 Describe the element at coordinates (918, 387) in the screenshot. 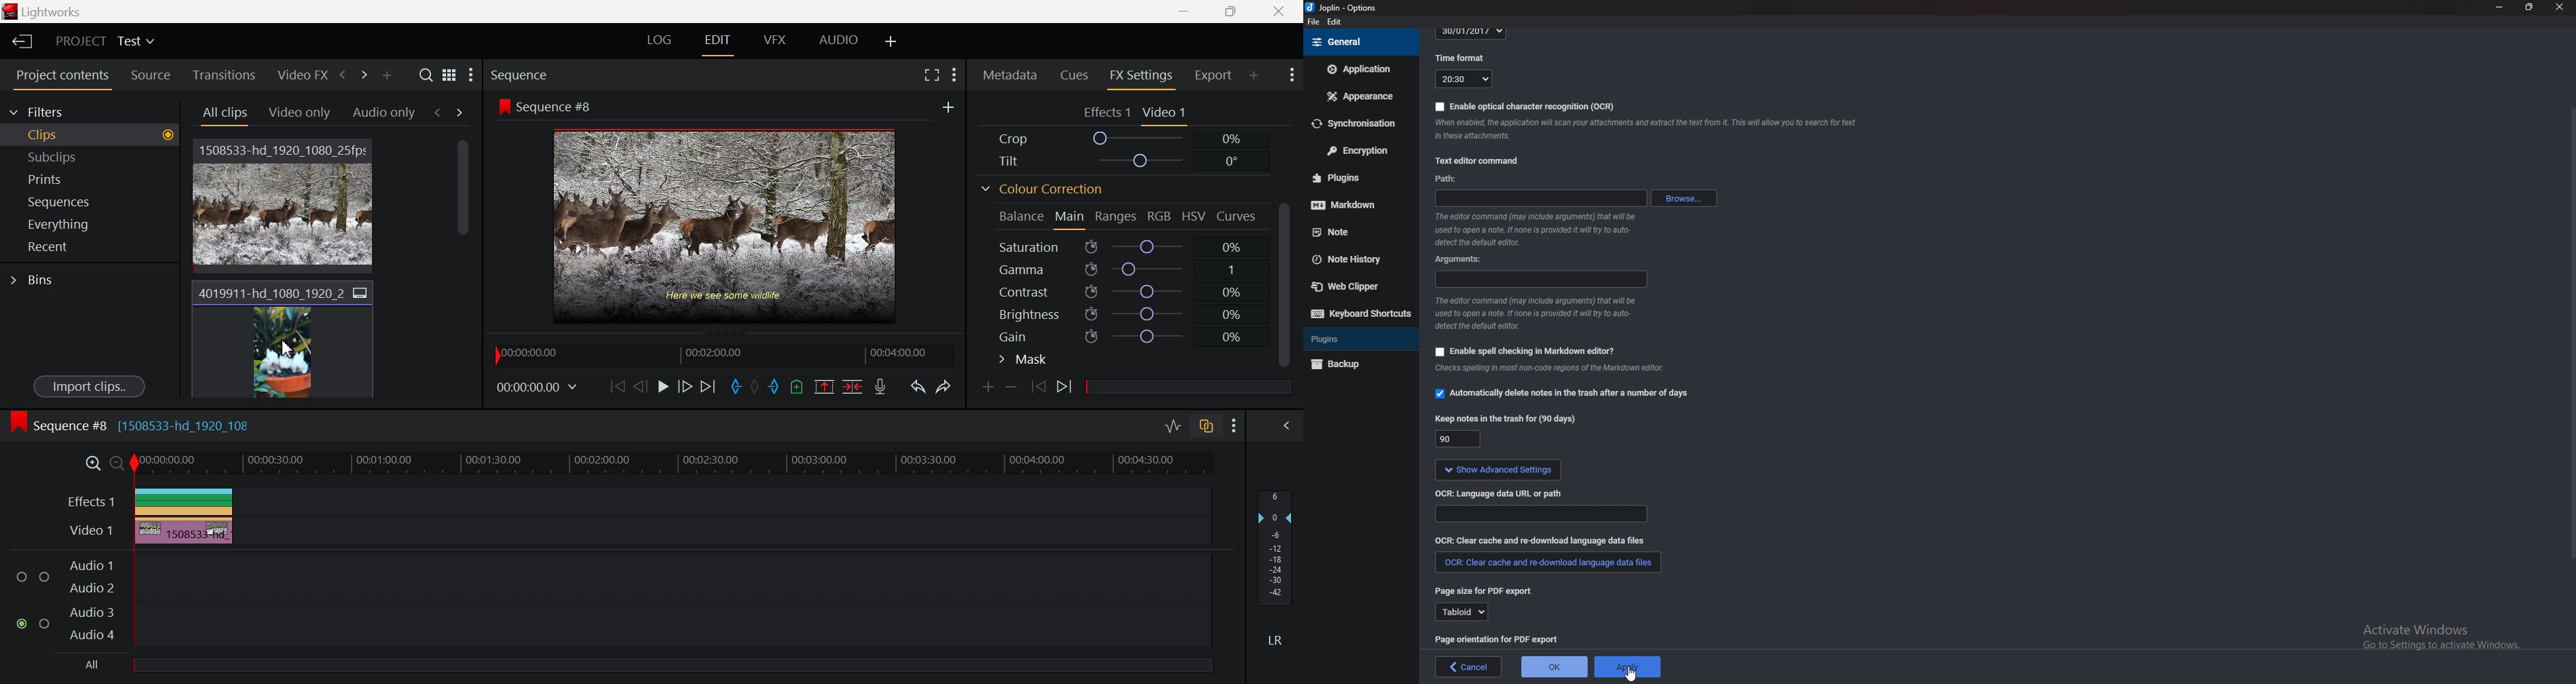

I see `Undo` at that location.